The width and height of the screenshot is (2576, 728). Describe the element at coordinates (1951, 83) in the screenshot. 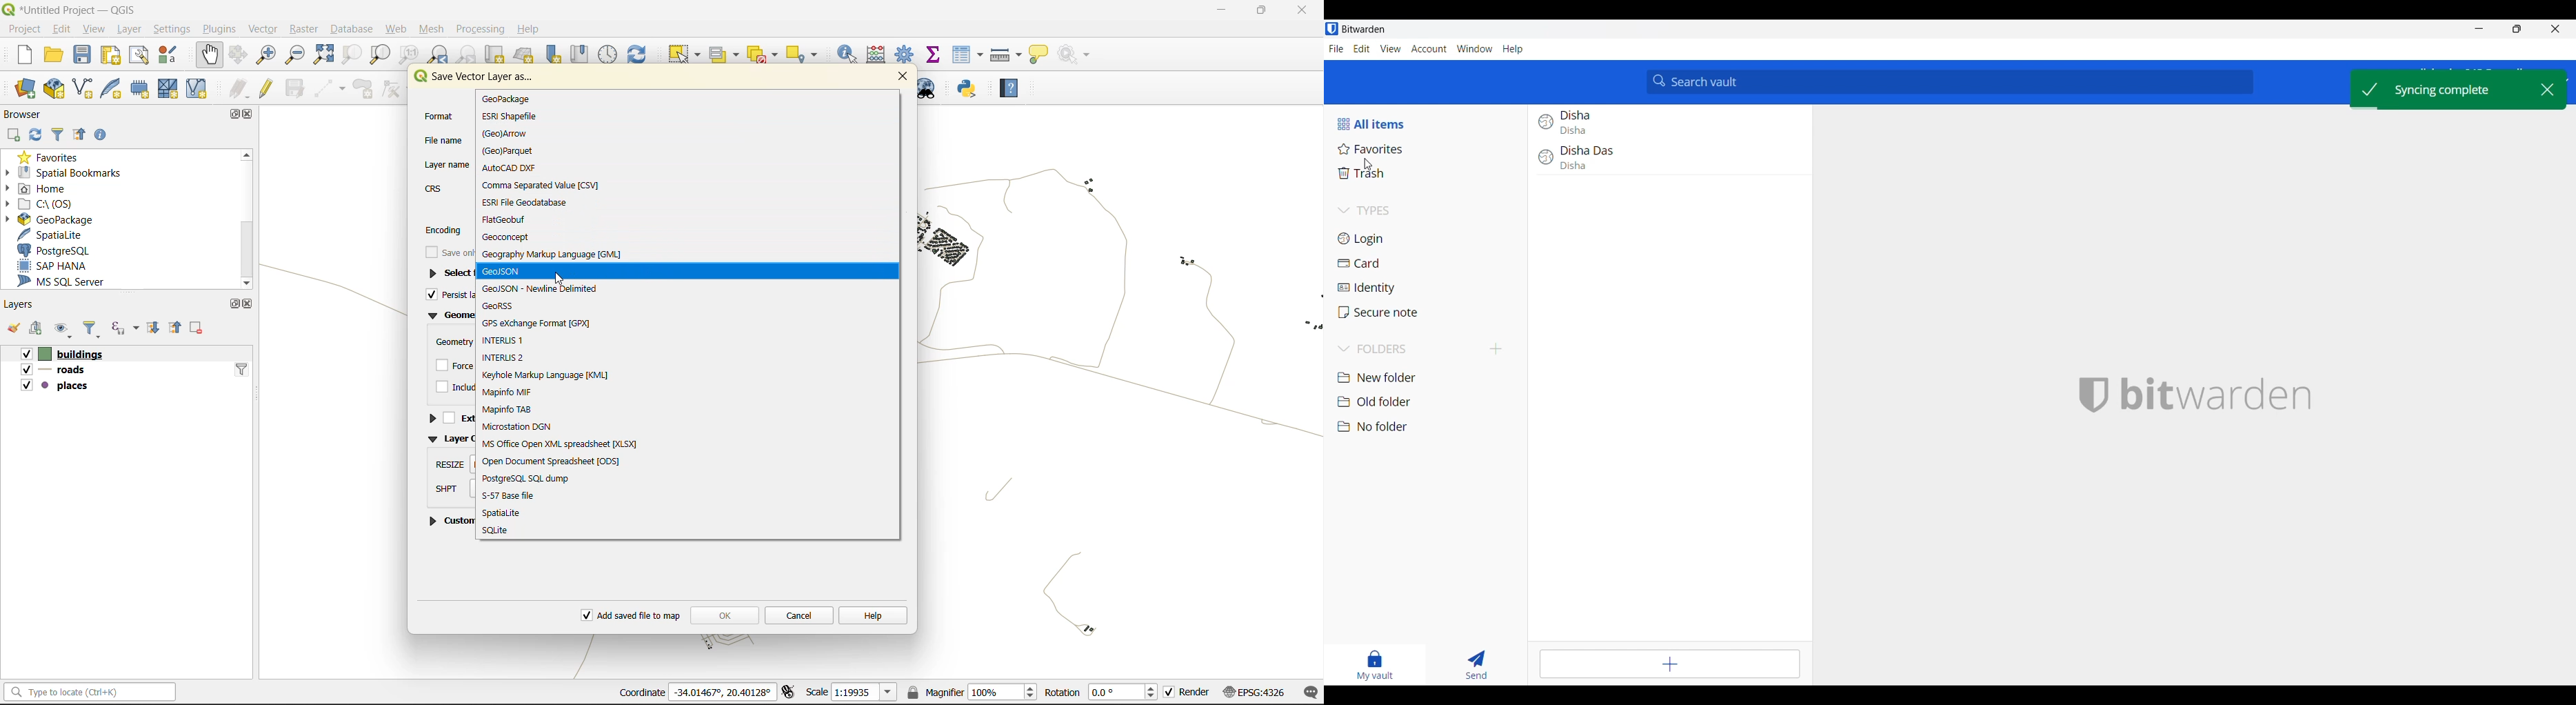

I see `Search vault` at that location.